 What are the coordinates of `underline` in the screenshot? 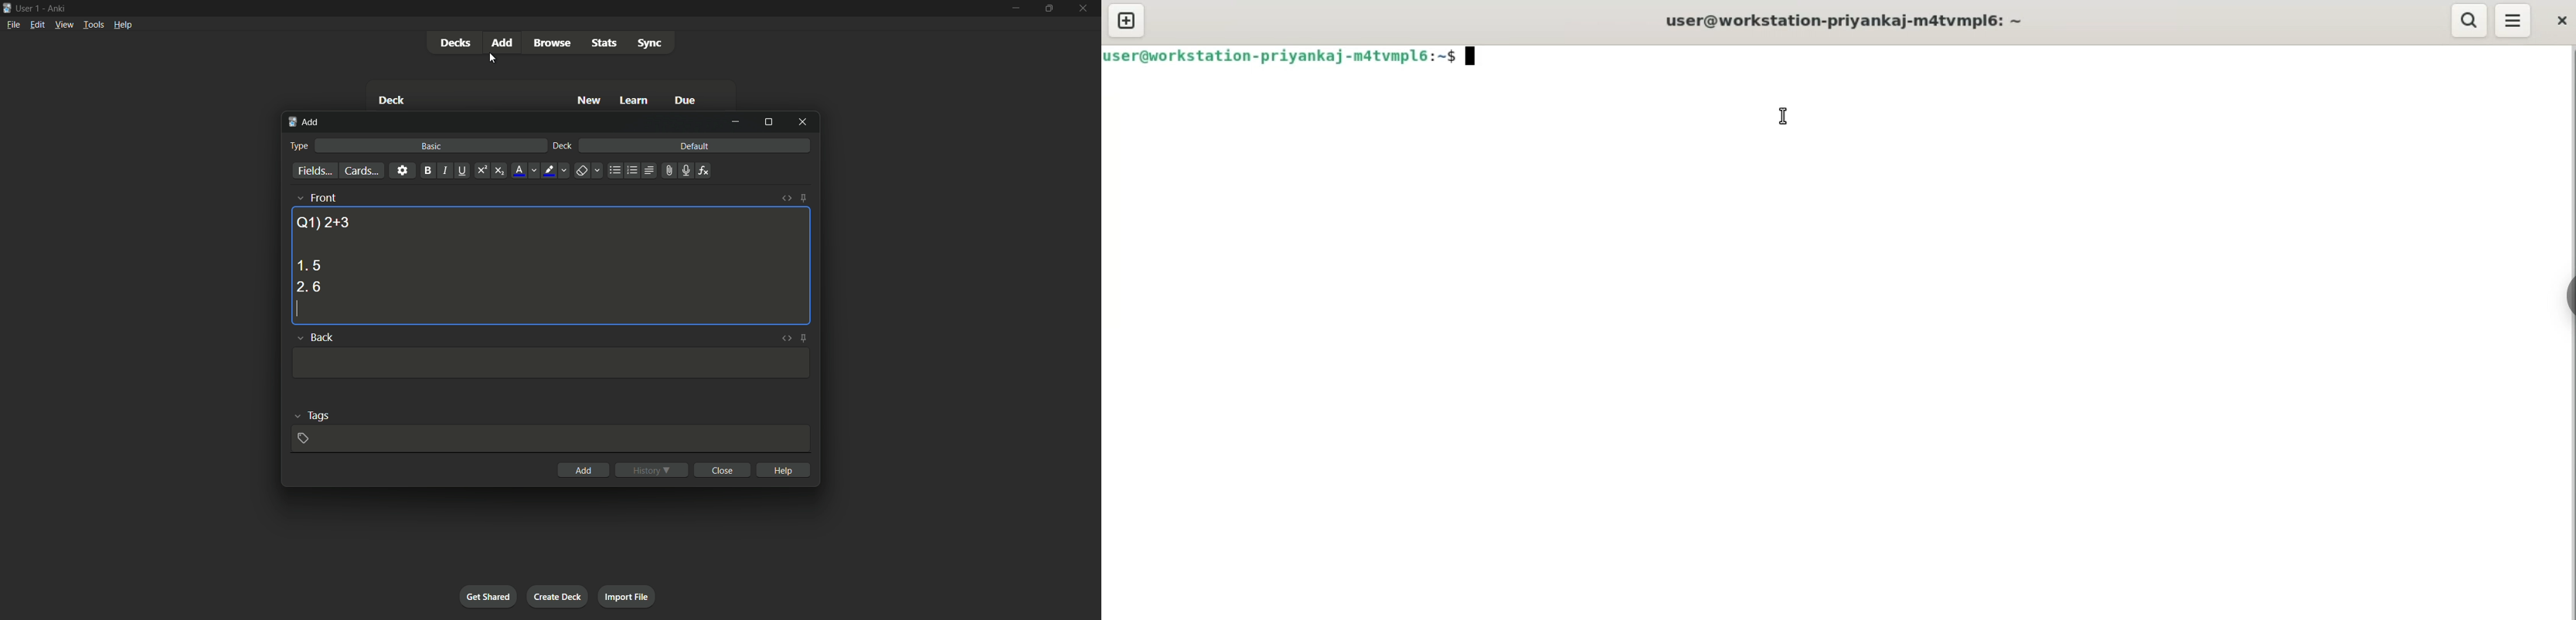 It's located at (462, 170).